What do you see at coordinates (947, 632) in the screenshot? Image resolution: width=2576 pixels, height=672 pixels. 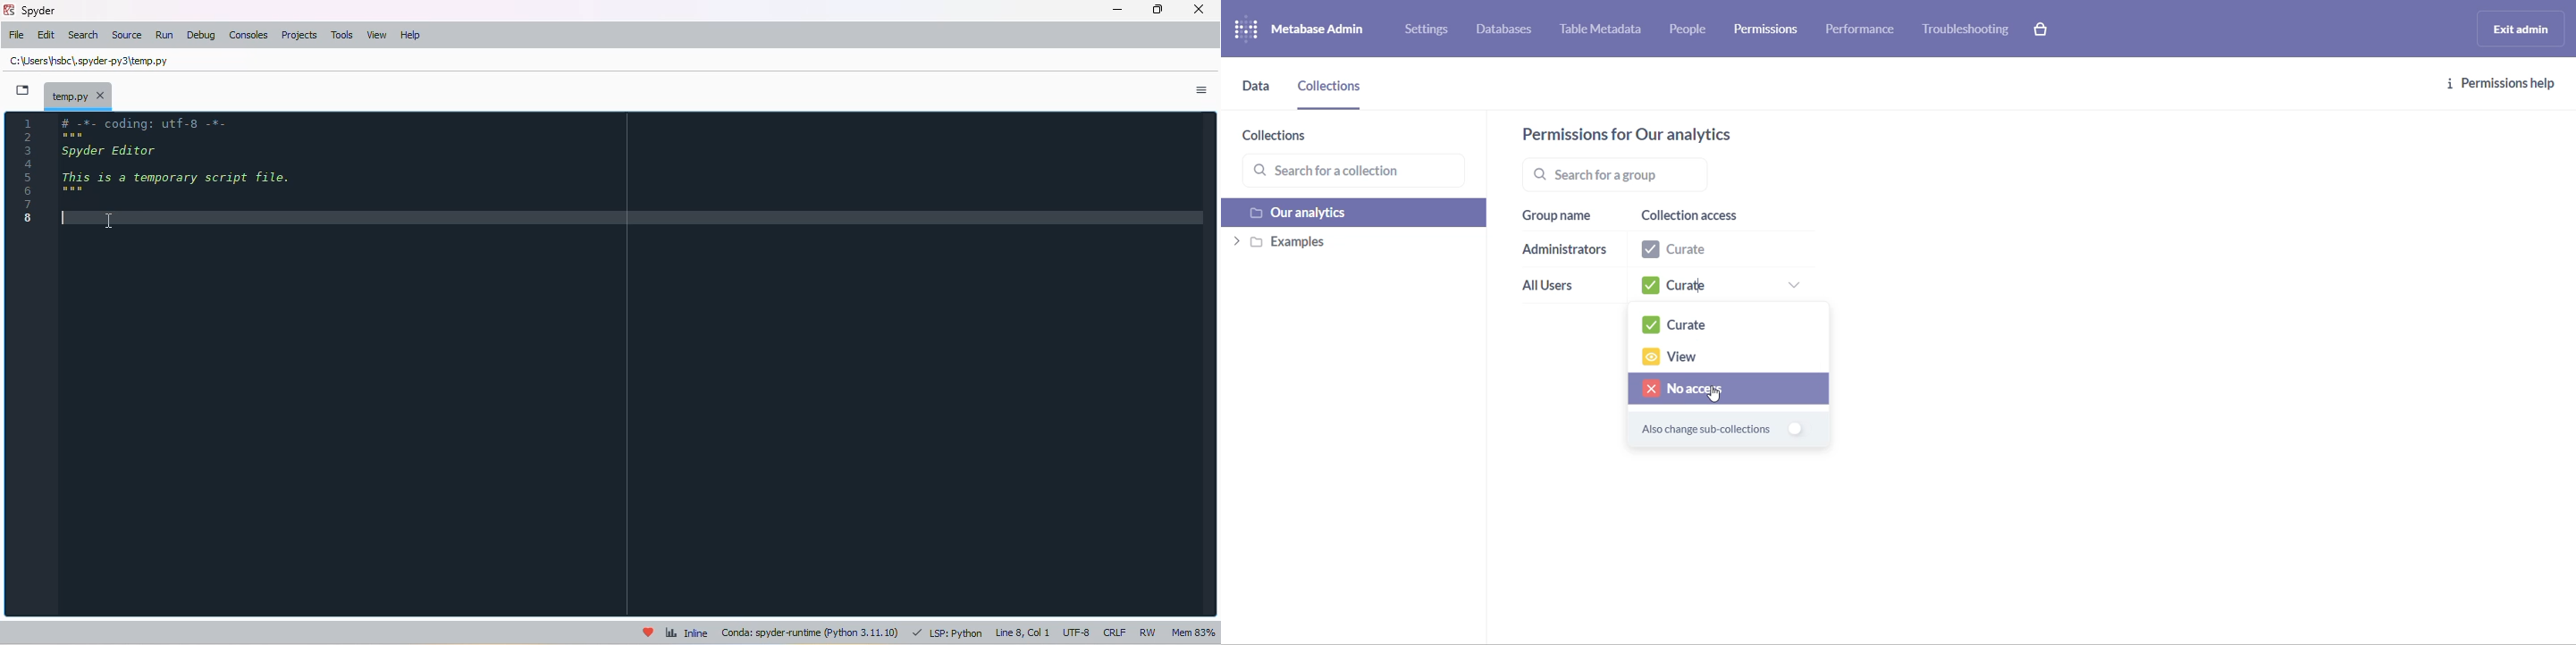 I see `LSP: Python` at bounding box center [947, 632].